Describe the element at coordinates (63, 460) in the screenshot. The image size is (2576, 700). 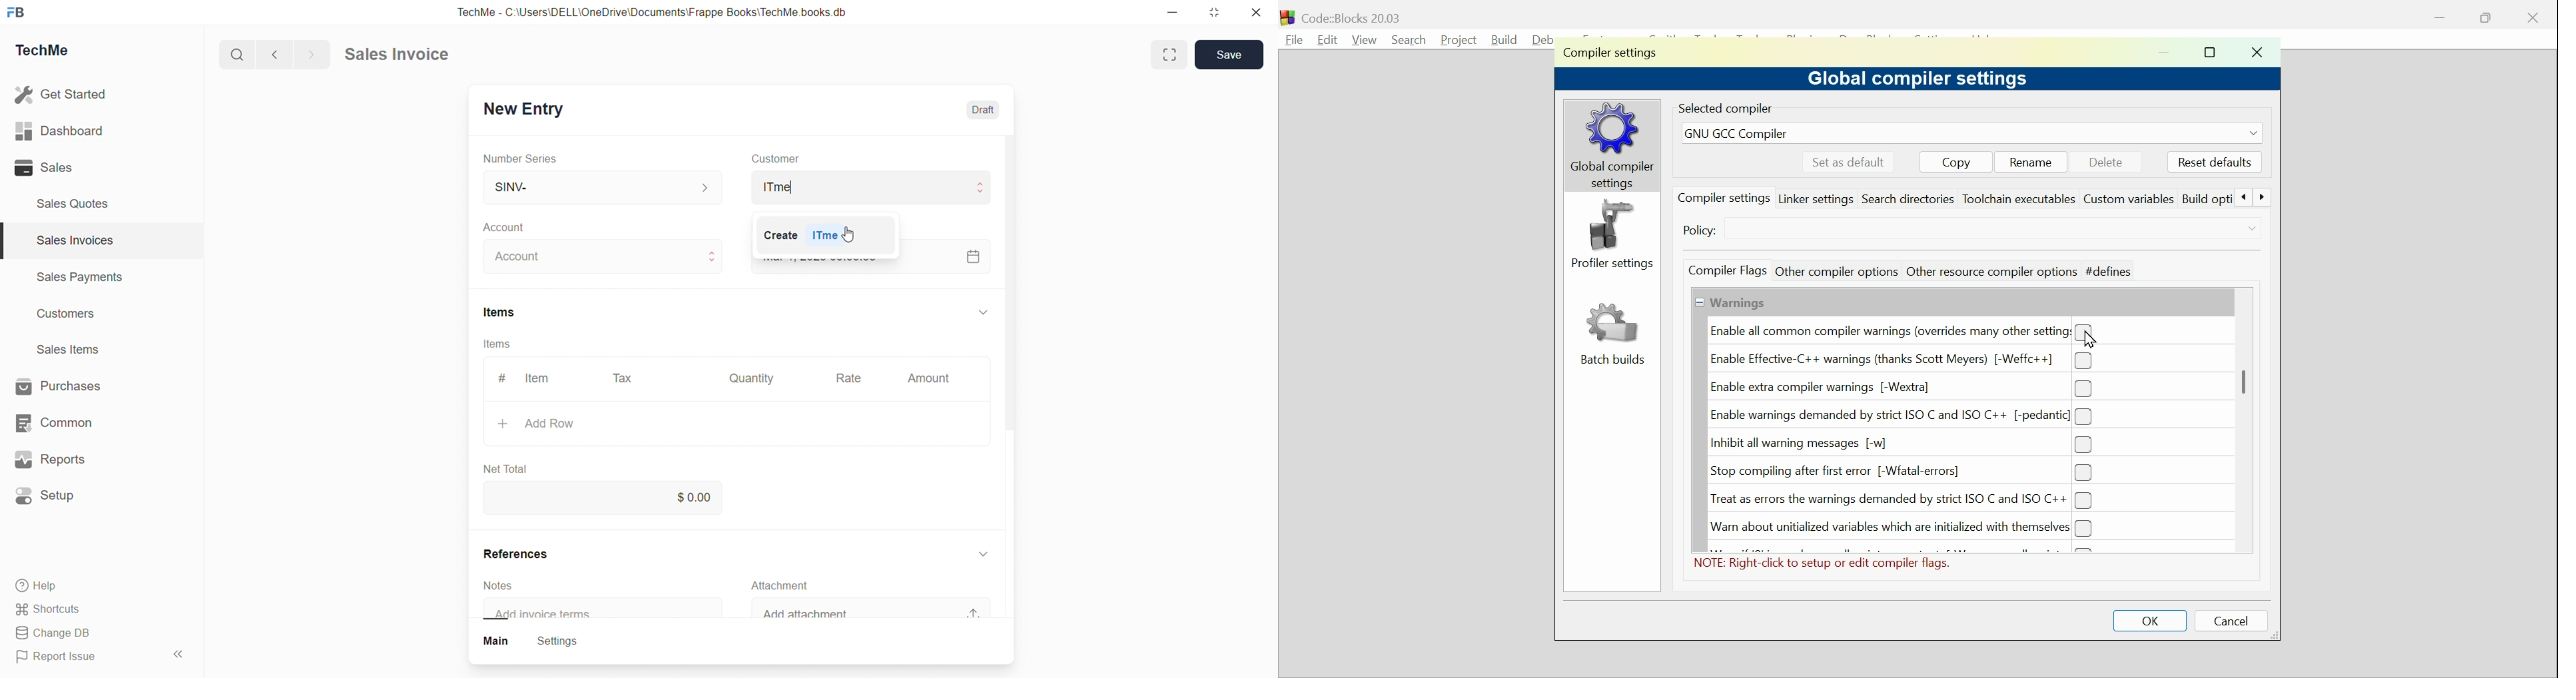
I see `ws Reports` at that location.